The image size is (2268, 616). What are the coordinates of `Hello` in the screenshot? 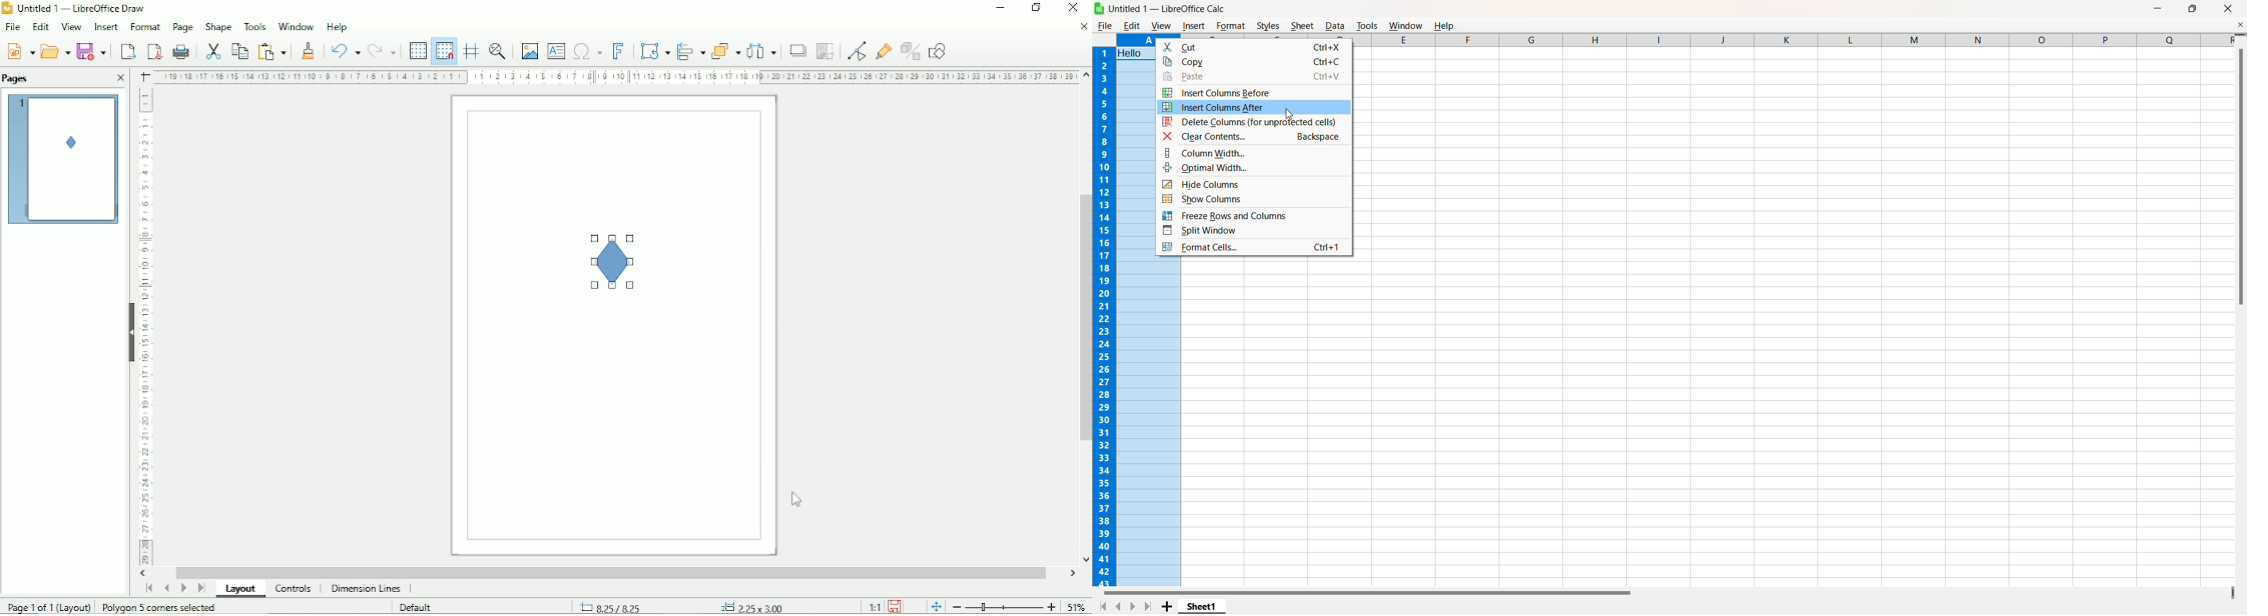 It's located at (1133, 53).